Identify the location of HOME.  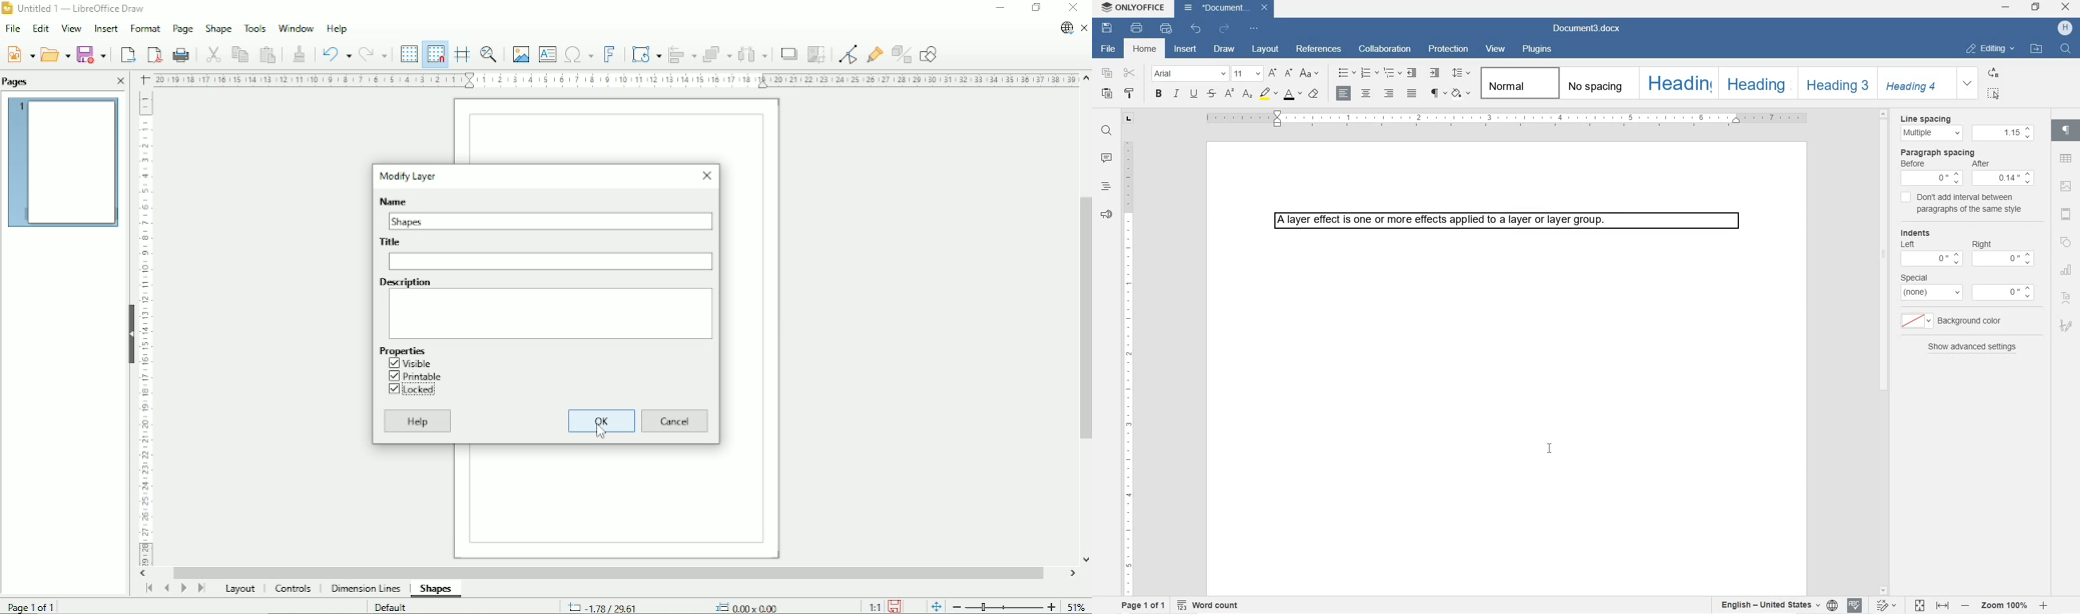
(1147, 49).